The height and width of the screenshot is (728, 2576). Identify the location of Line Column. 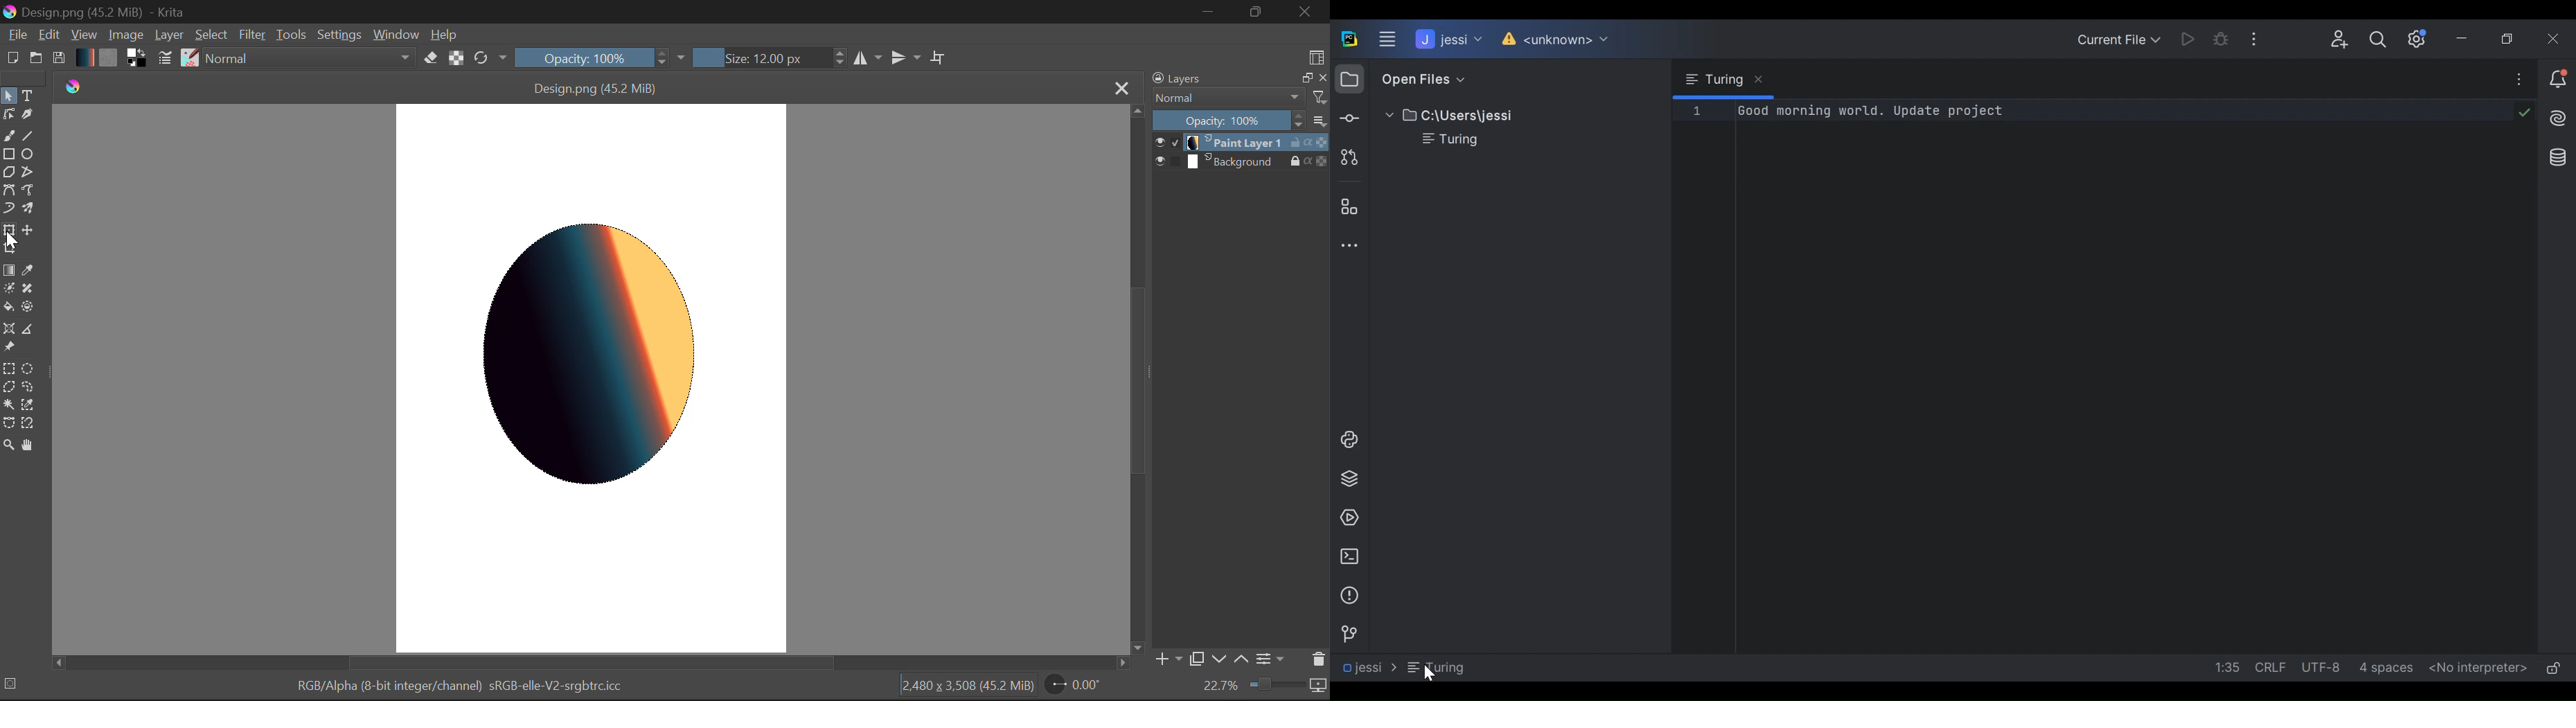
(2223, 667).